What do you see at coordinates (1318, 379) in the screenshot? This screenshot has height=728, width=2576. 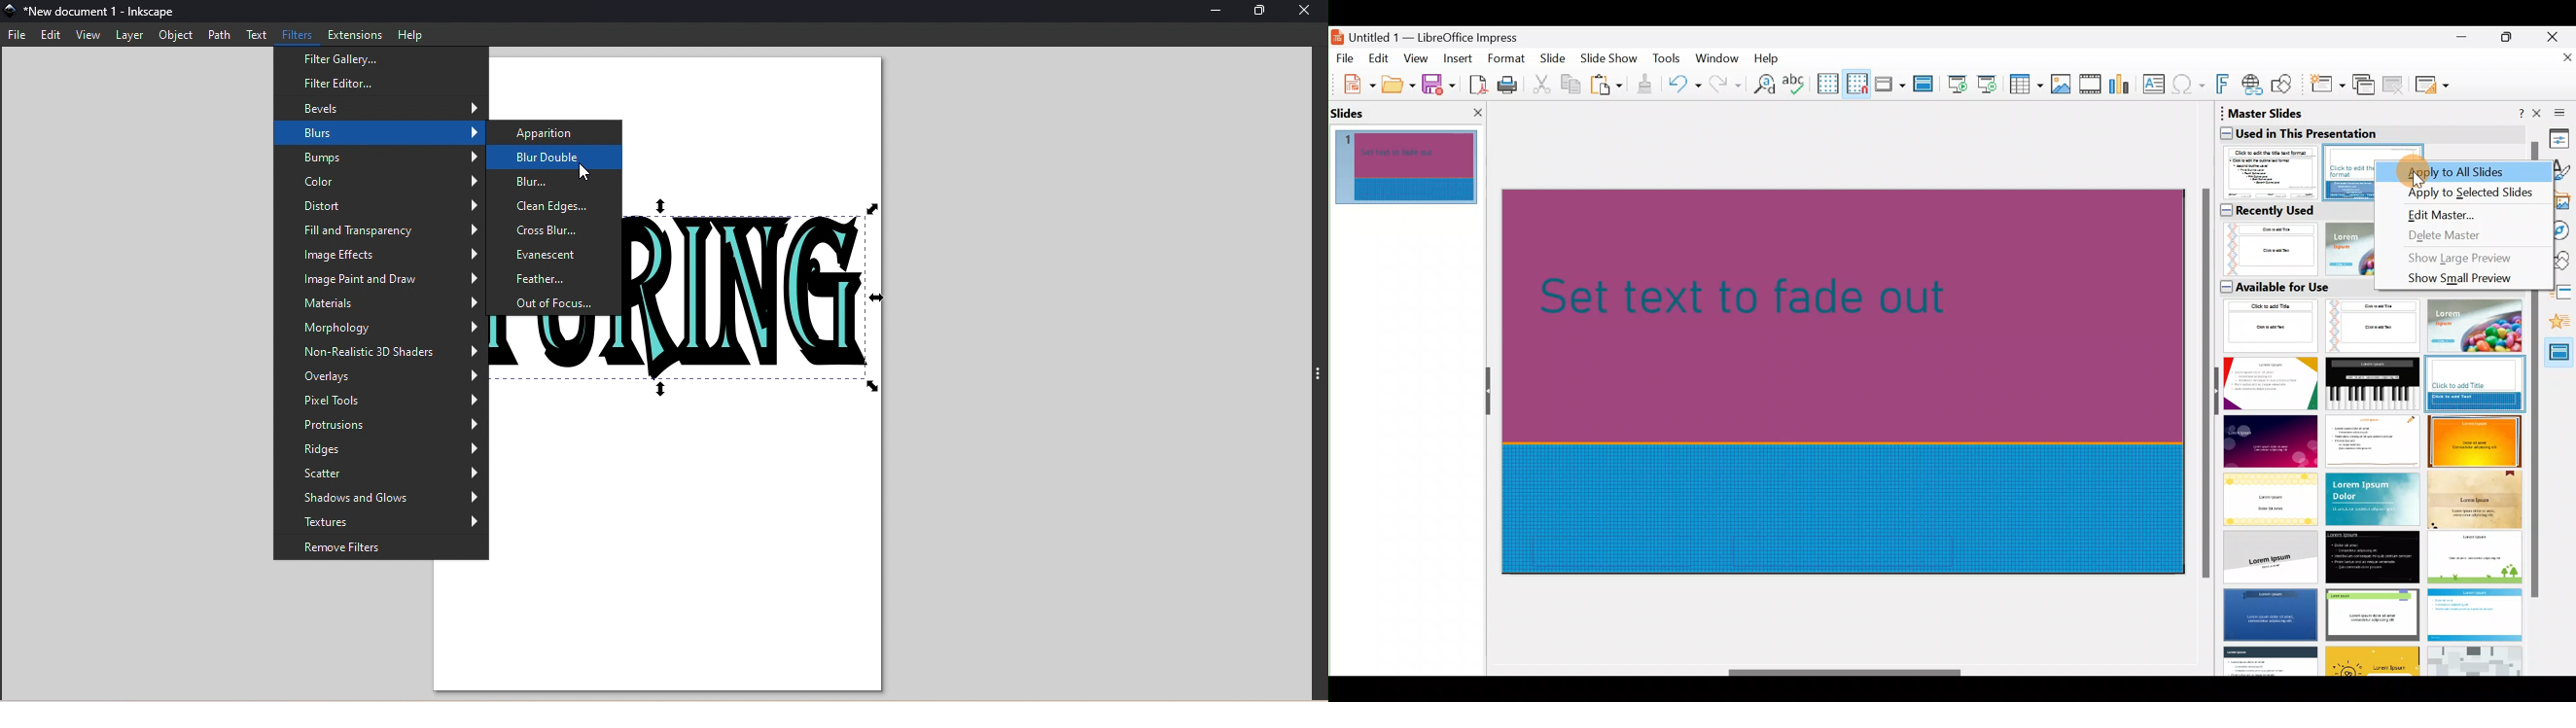 I see `Toggle command panel` at bounding box center [1318, 379].